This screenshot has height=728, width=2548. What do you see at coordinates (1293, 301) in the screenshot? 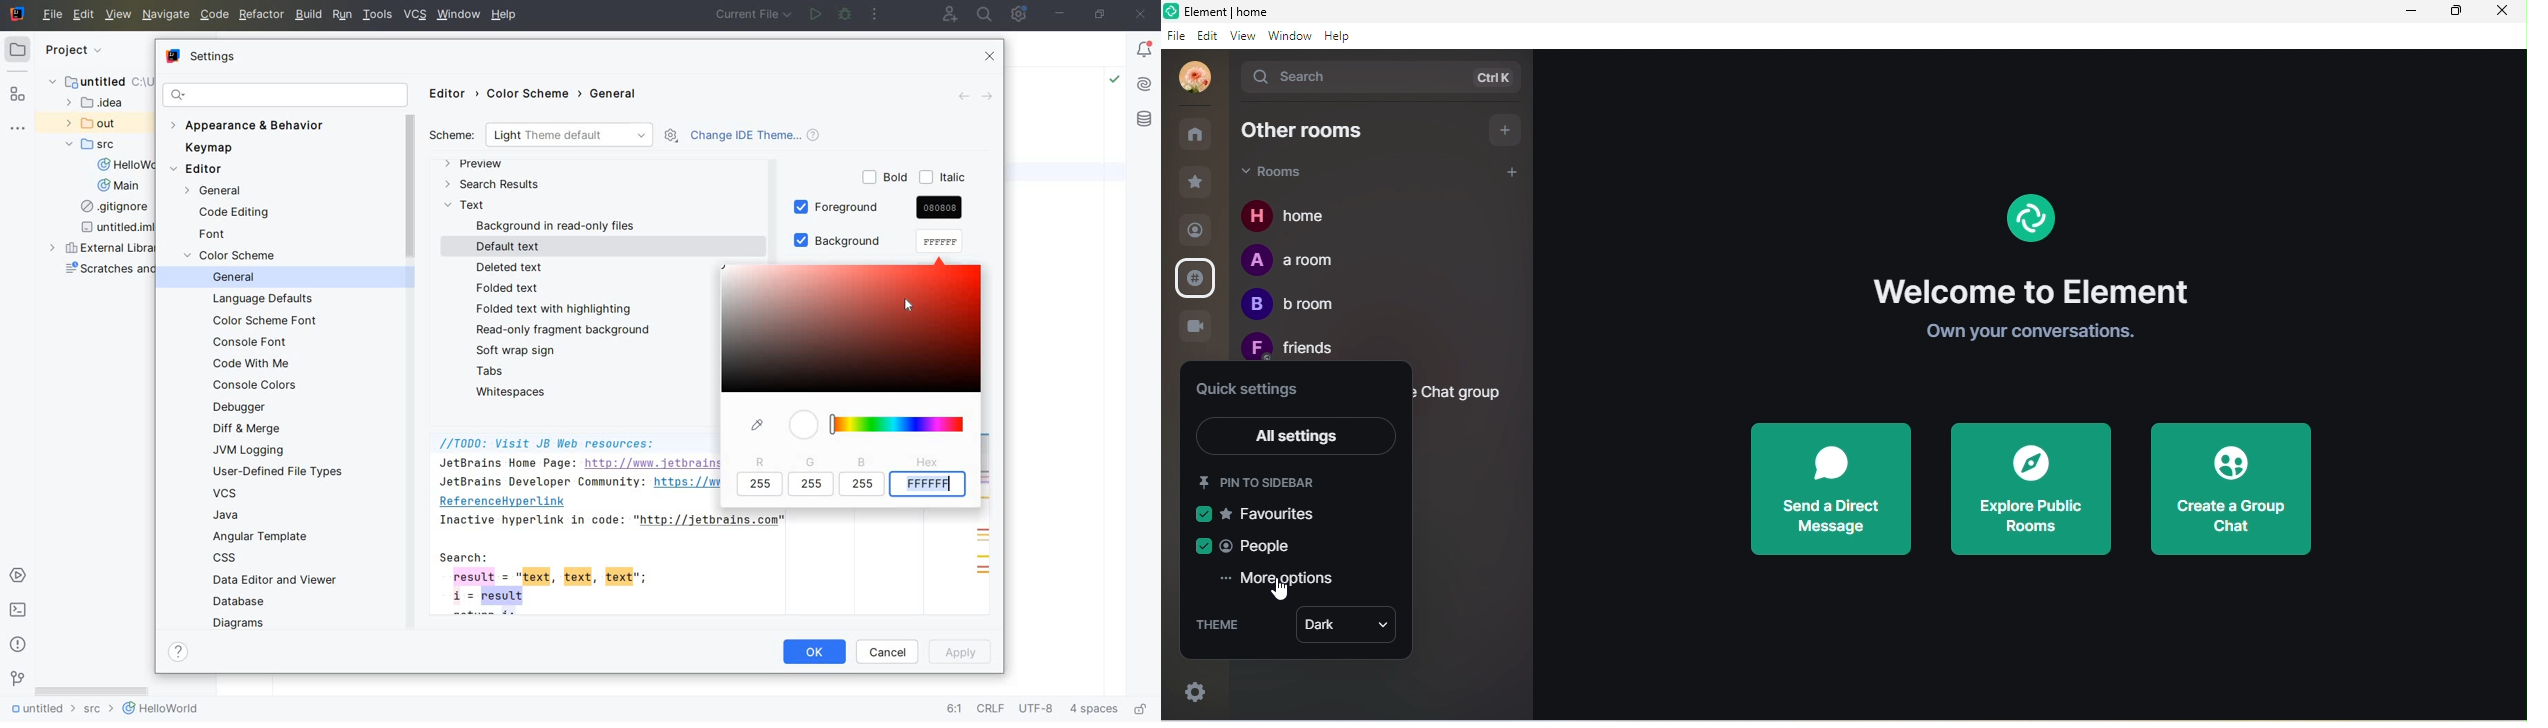
I see `b room` at bounding box center [1293, 301].